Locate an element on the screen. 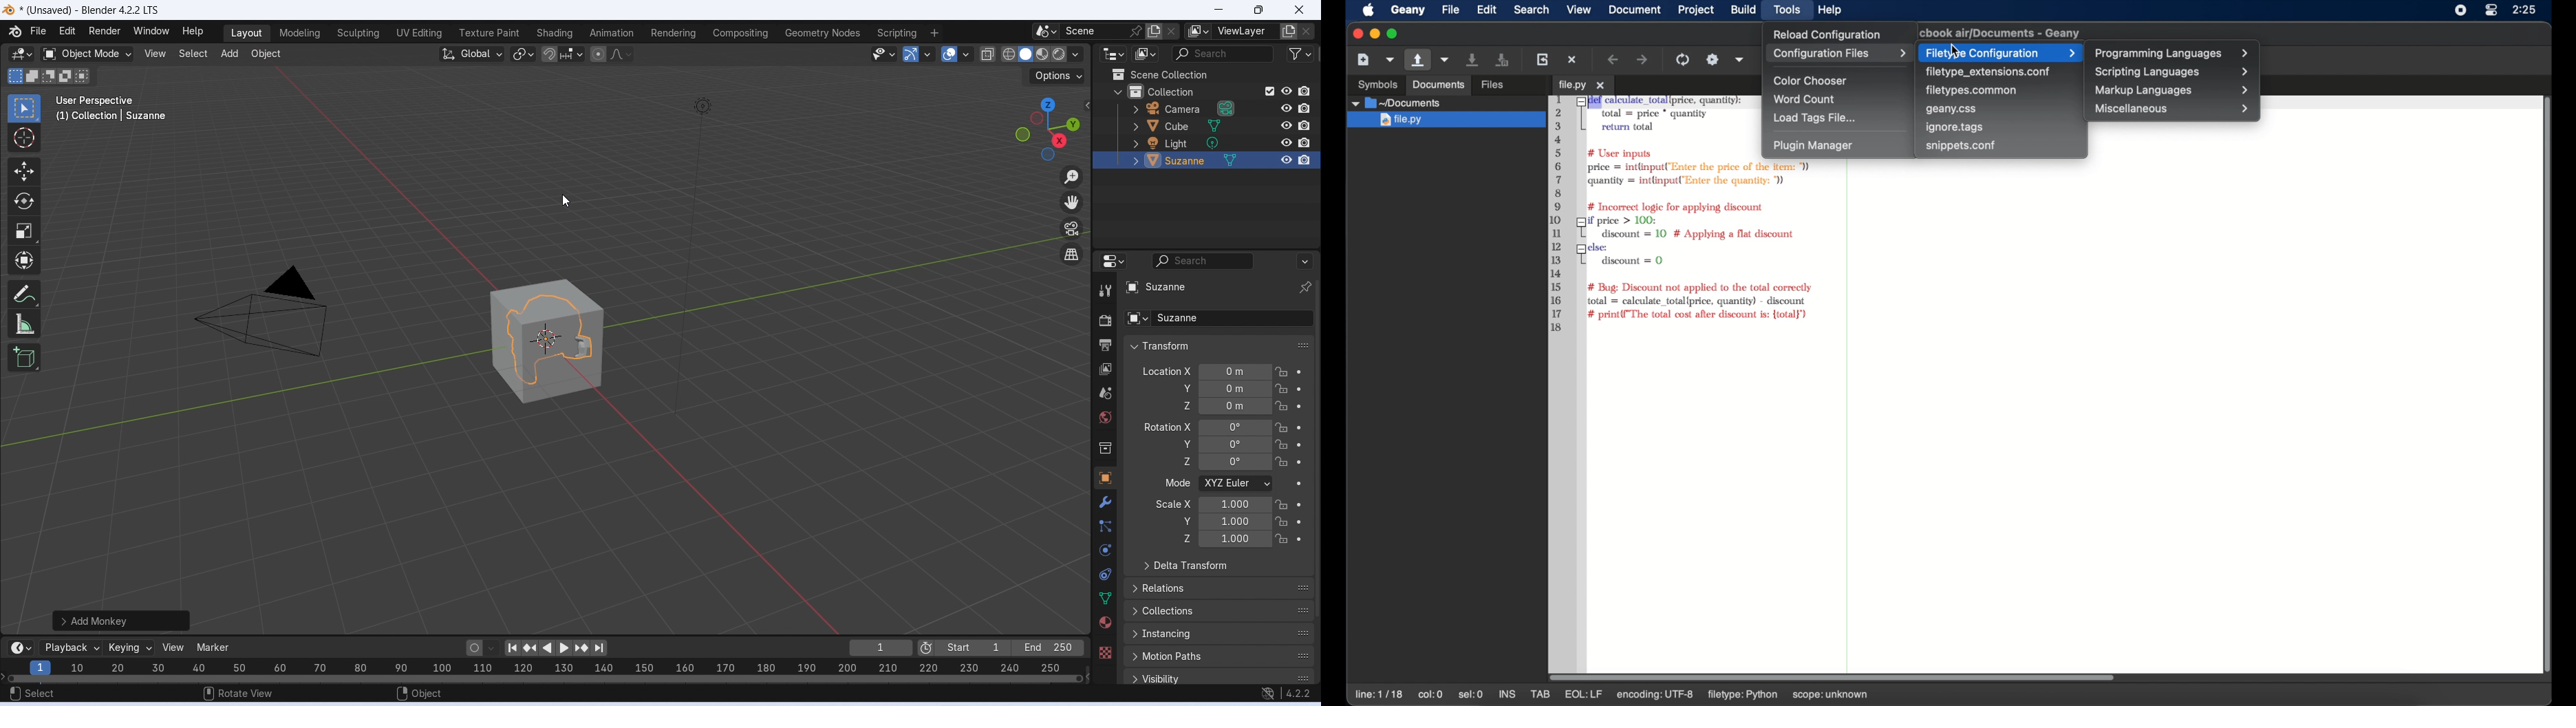 The height and width of the screenshot is (728, 2576). instancing is located at coordinates (1220, 634).